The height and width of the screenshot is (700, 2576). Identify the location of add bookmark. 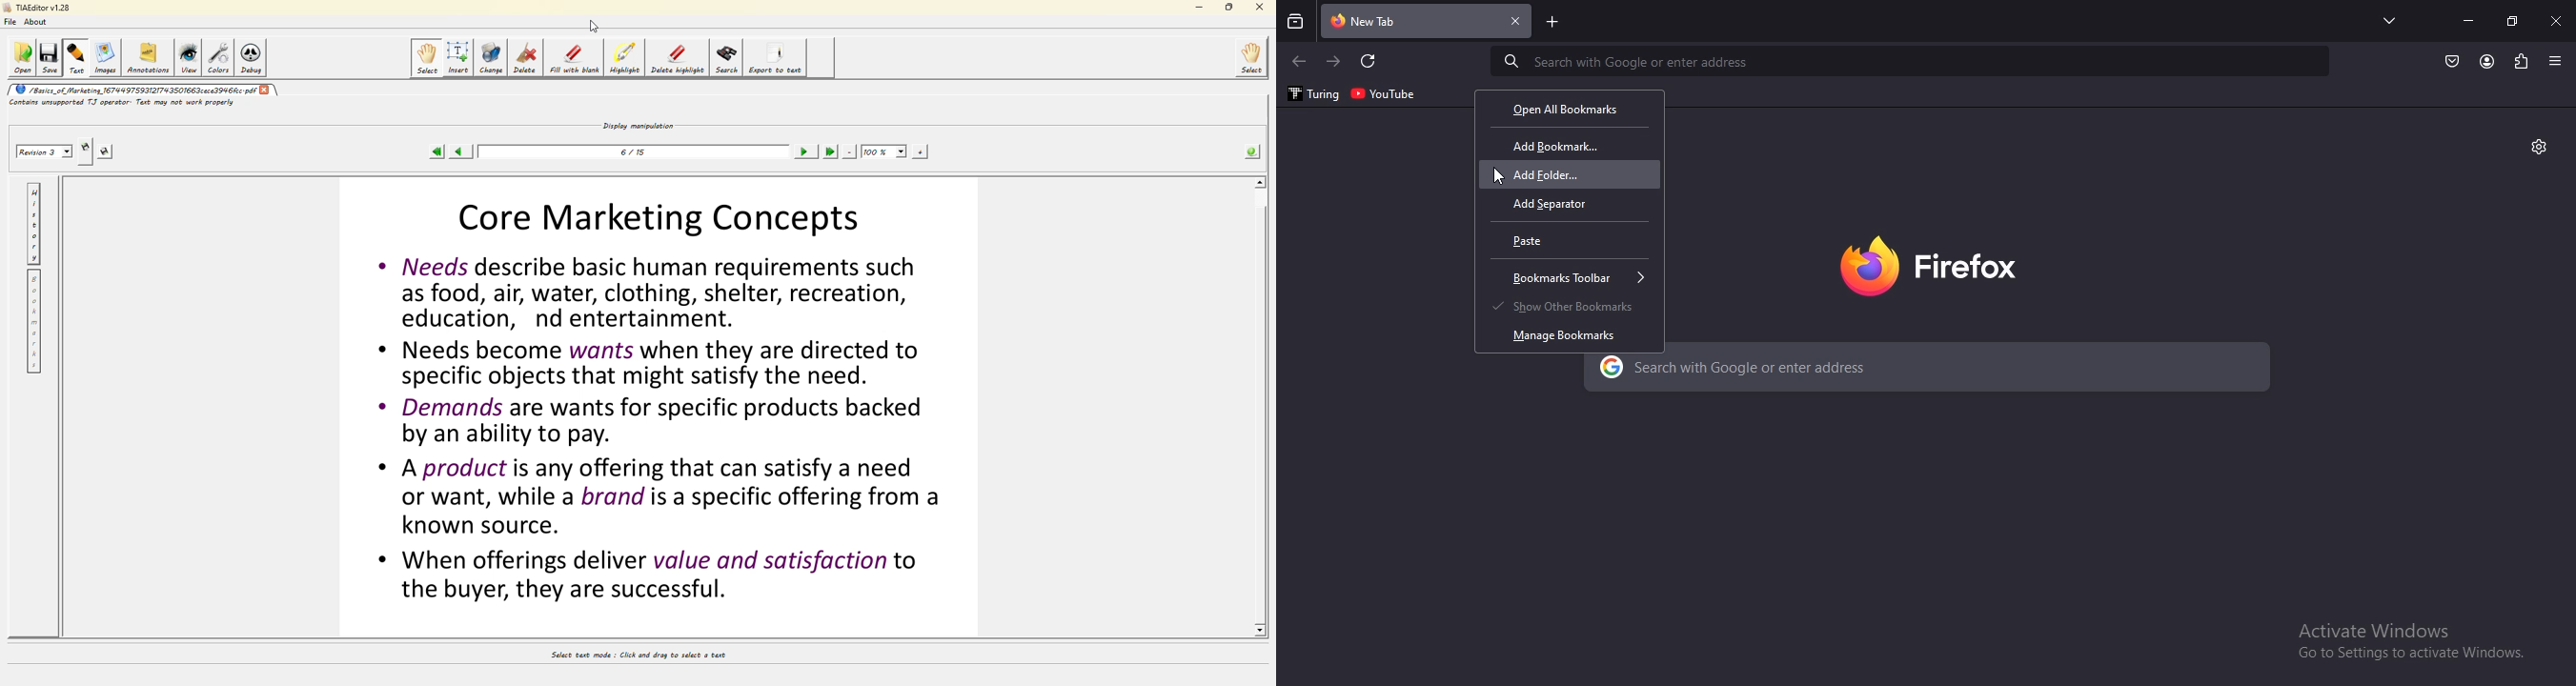
(1554, 147).